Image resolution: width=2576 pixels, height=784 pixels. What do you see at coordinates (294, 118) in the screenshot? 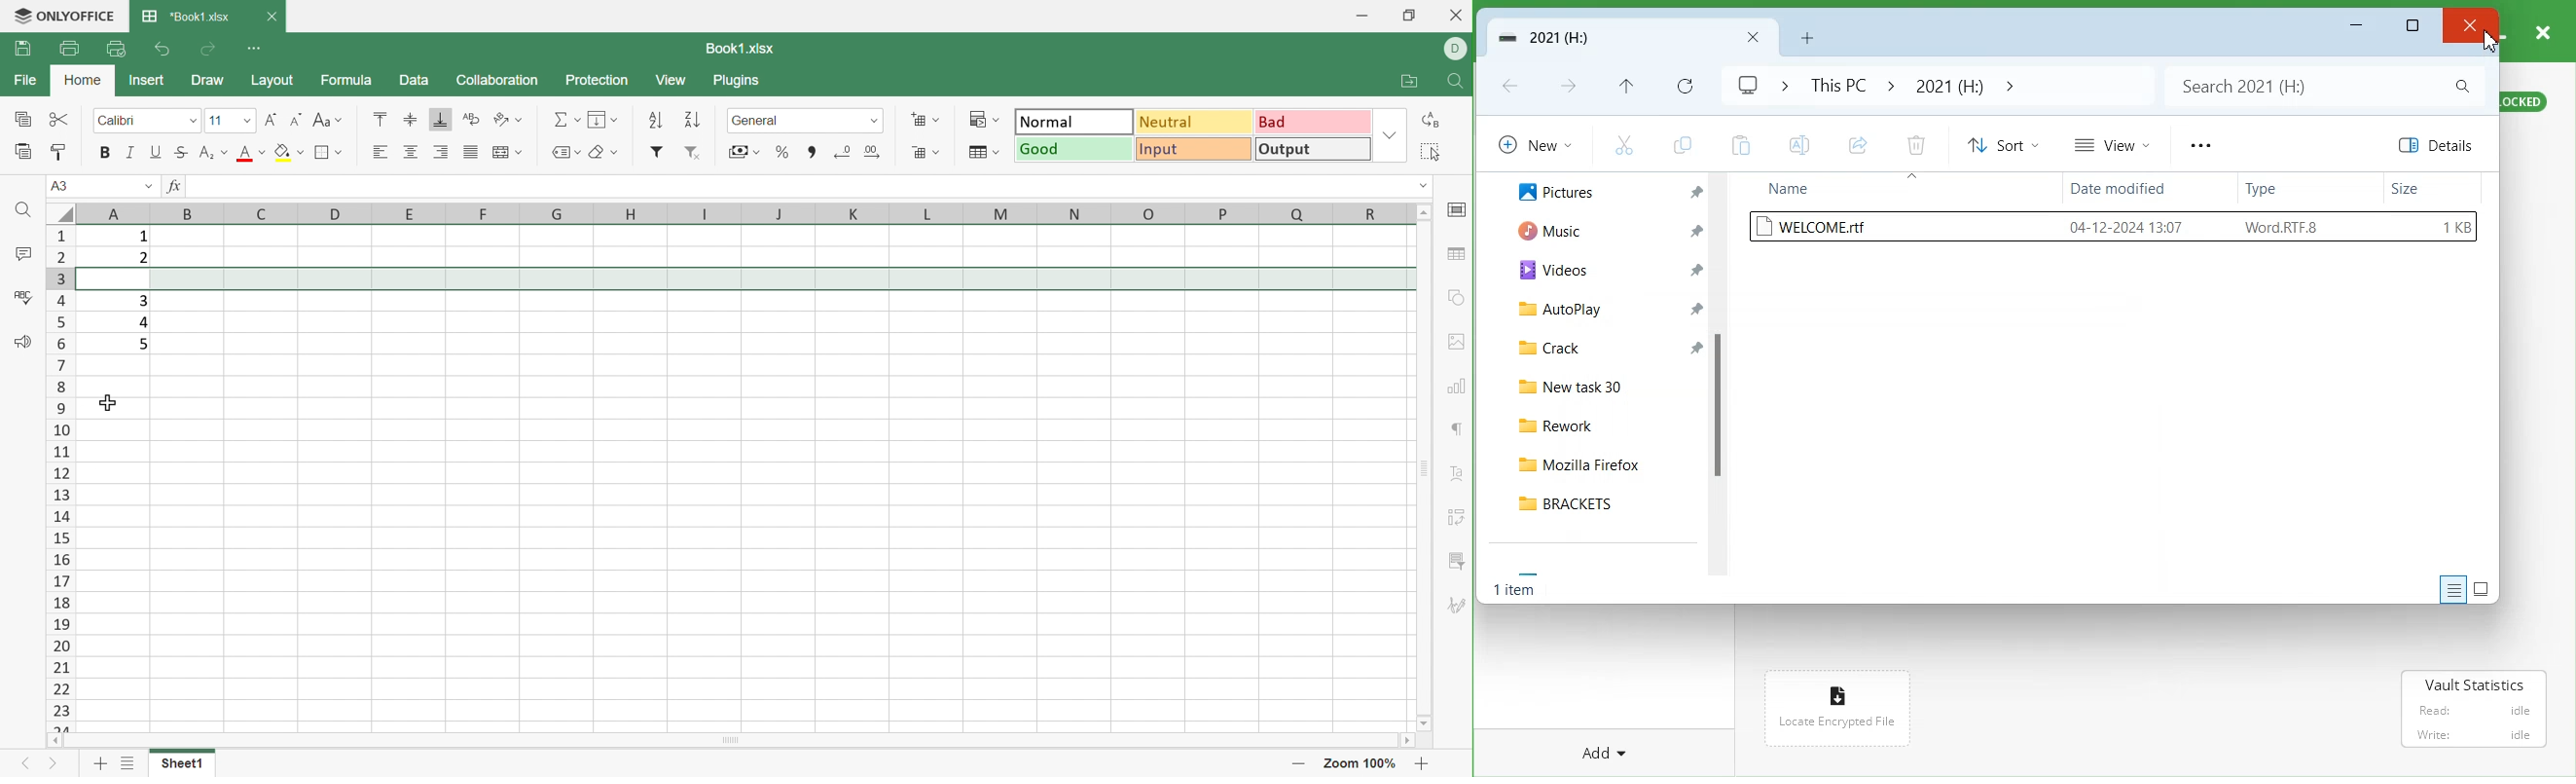
I see `Decrement in Font size` at bounding box center [294, 118].